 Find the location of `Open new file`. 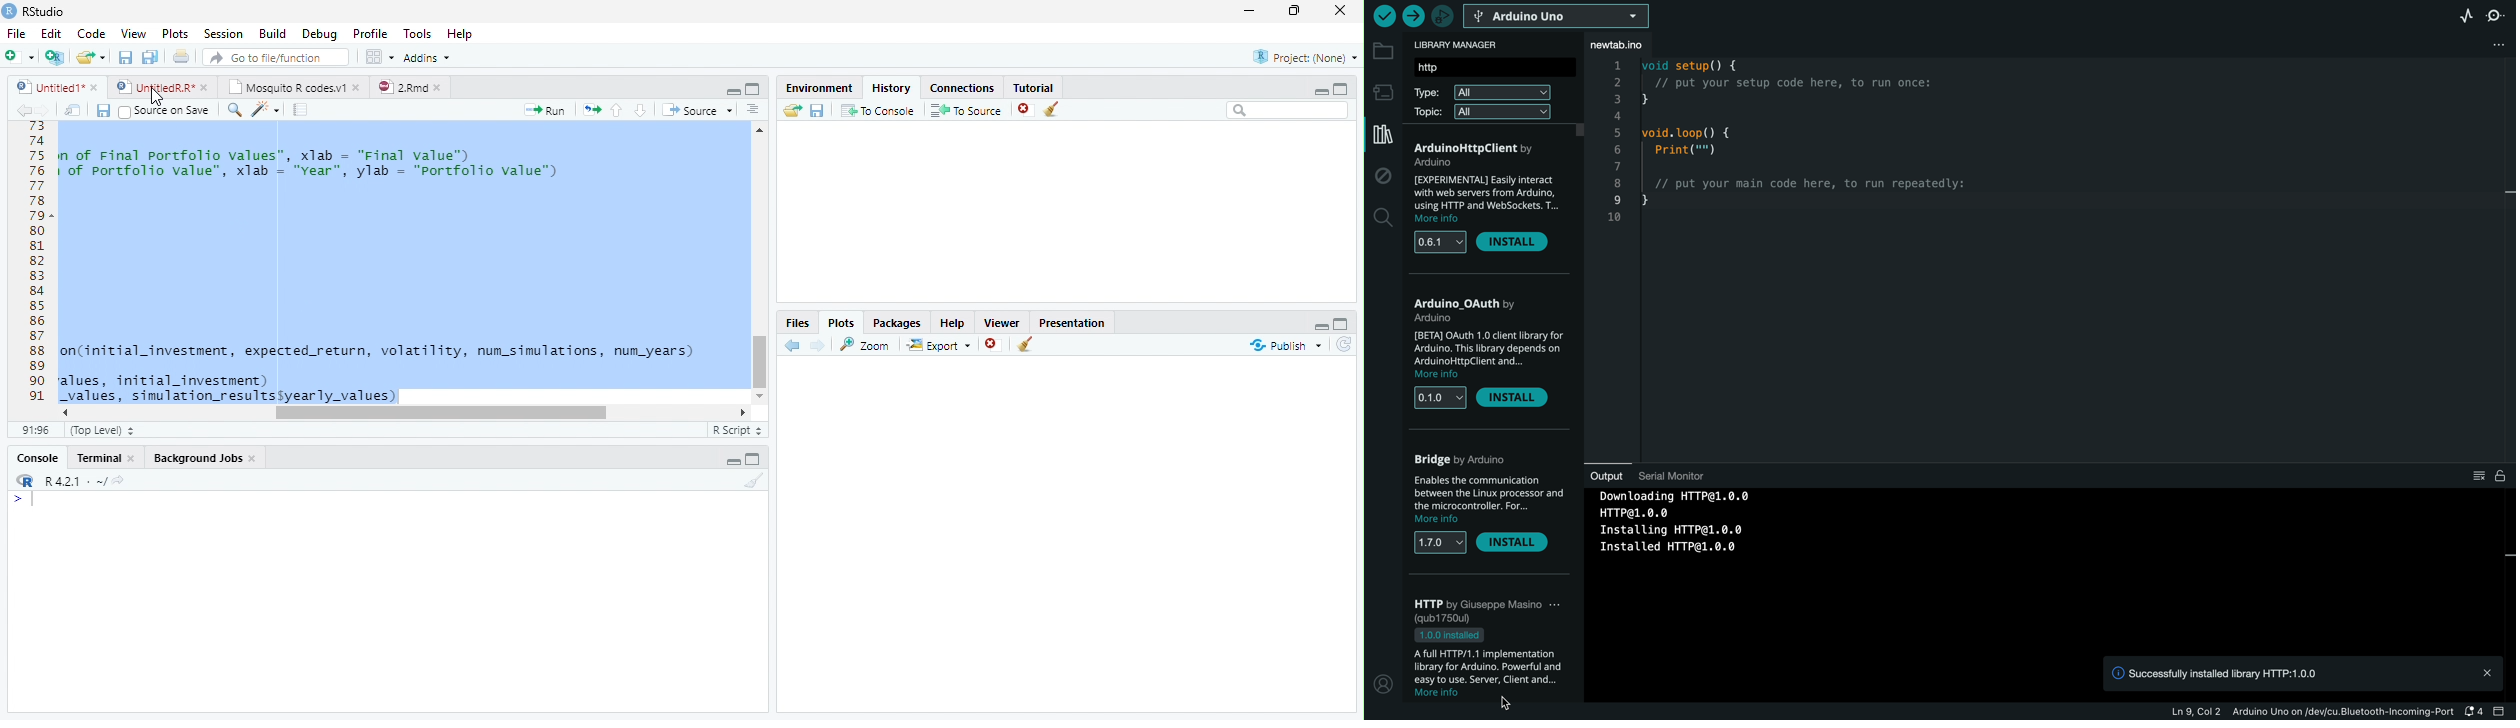

Open new file is located at coordinates (19, 56).